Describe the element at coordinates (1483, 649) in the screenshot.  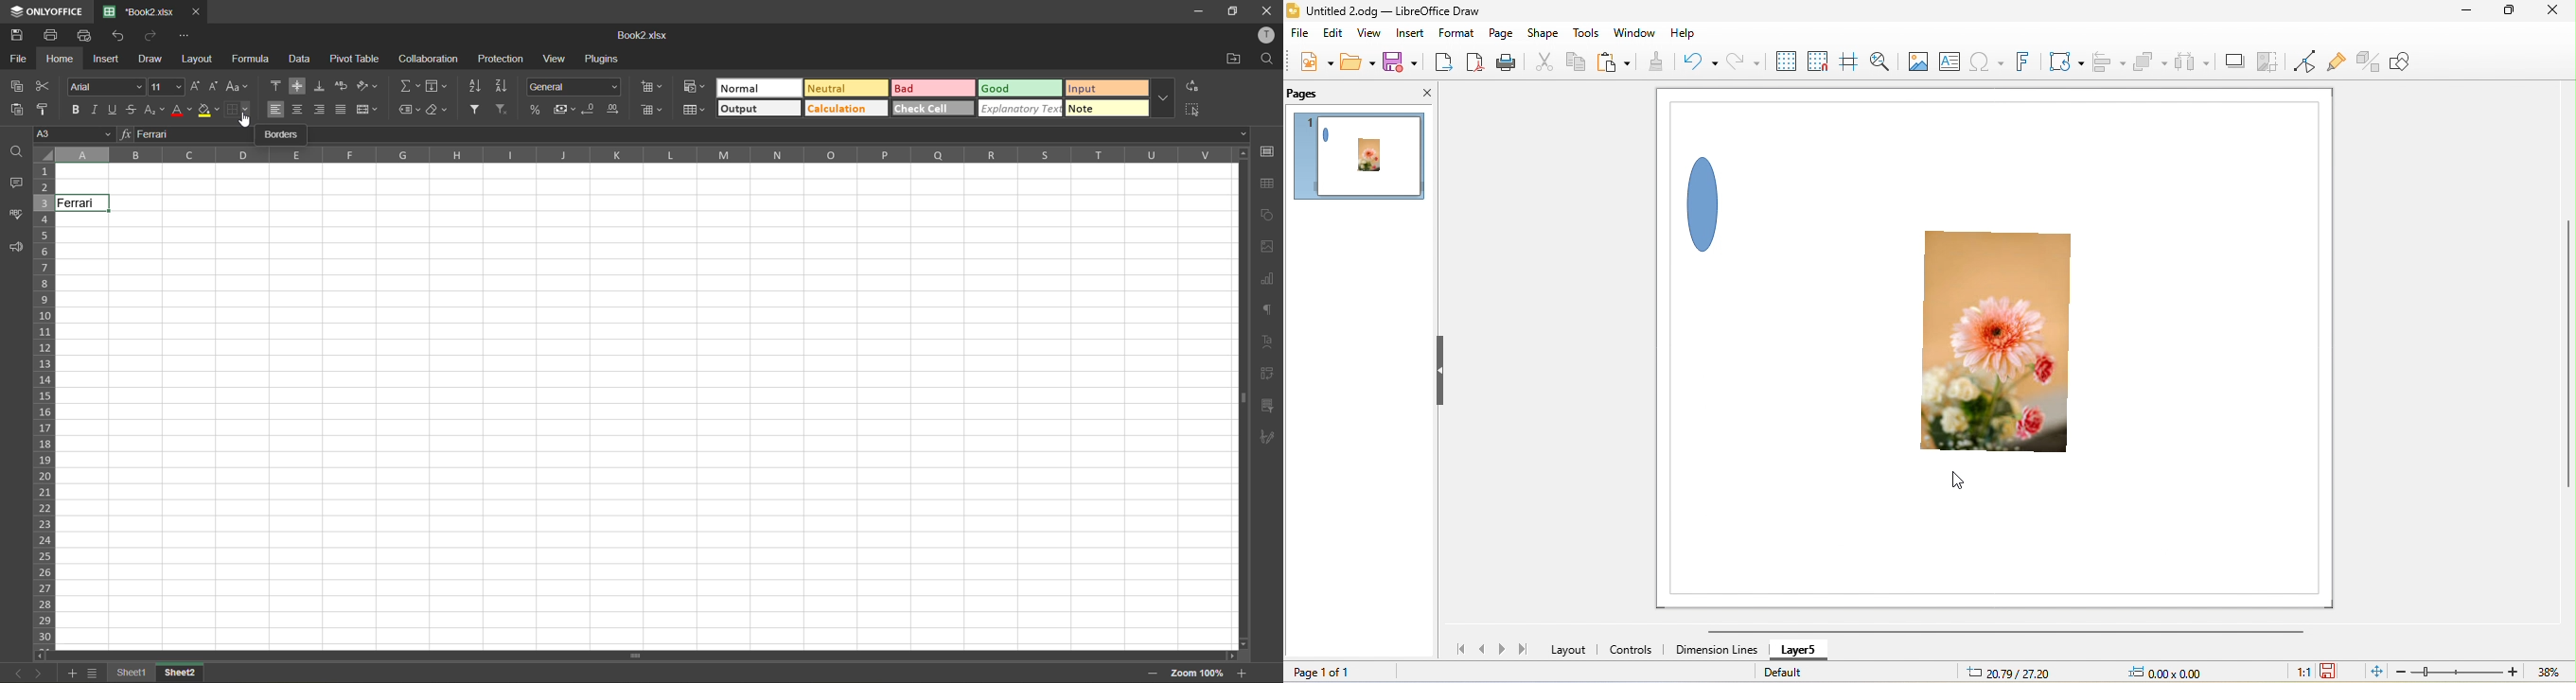
I see `previous page` at that location.